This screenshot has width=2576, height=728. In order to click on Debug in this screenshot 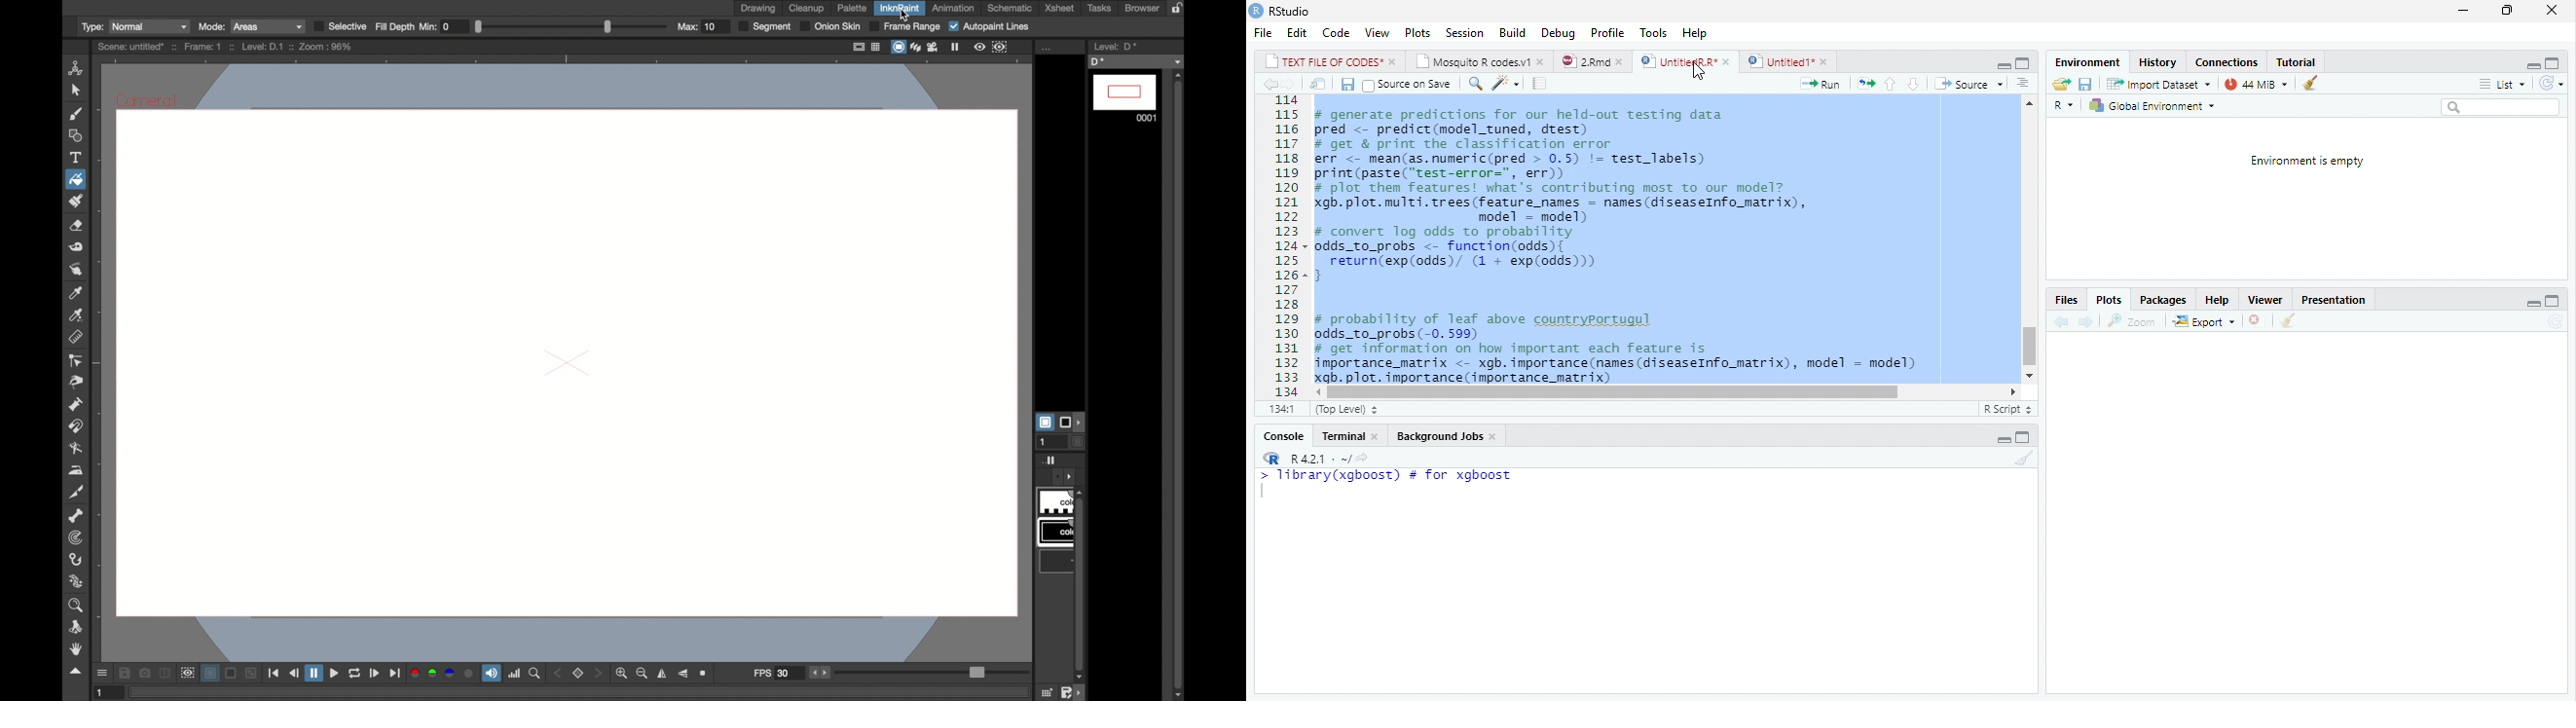, I will do `click(1557, 34)`.